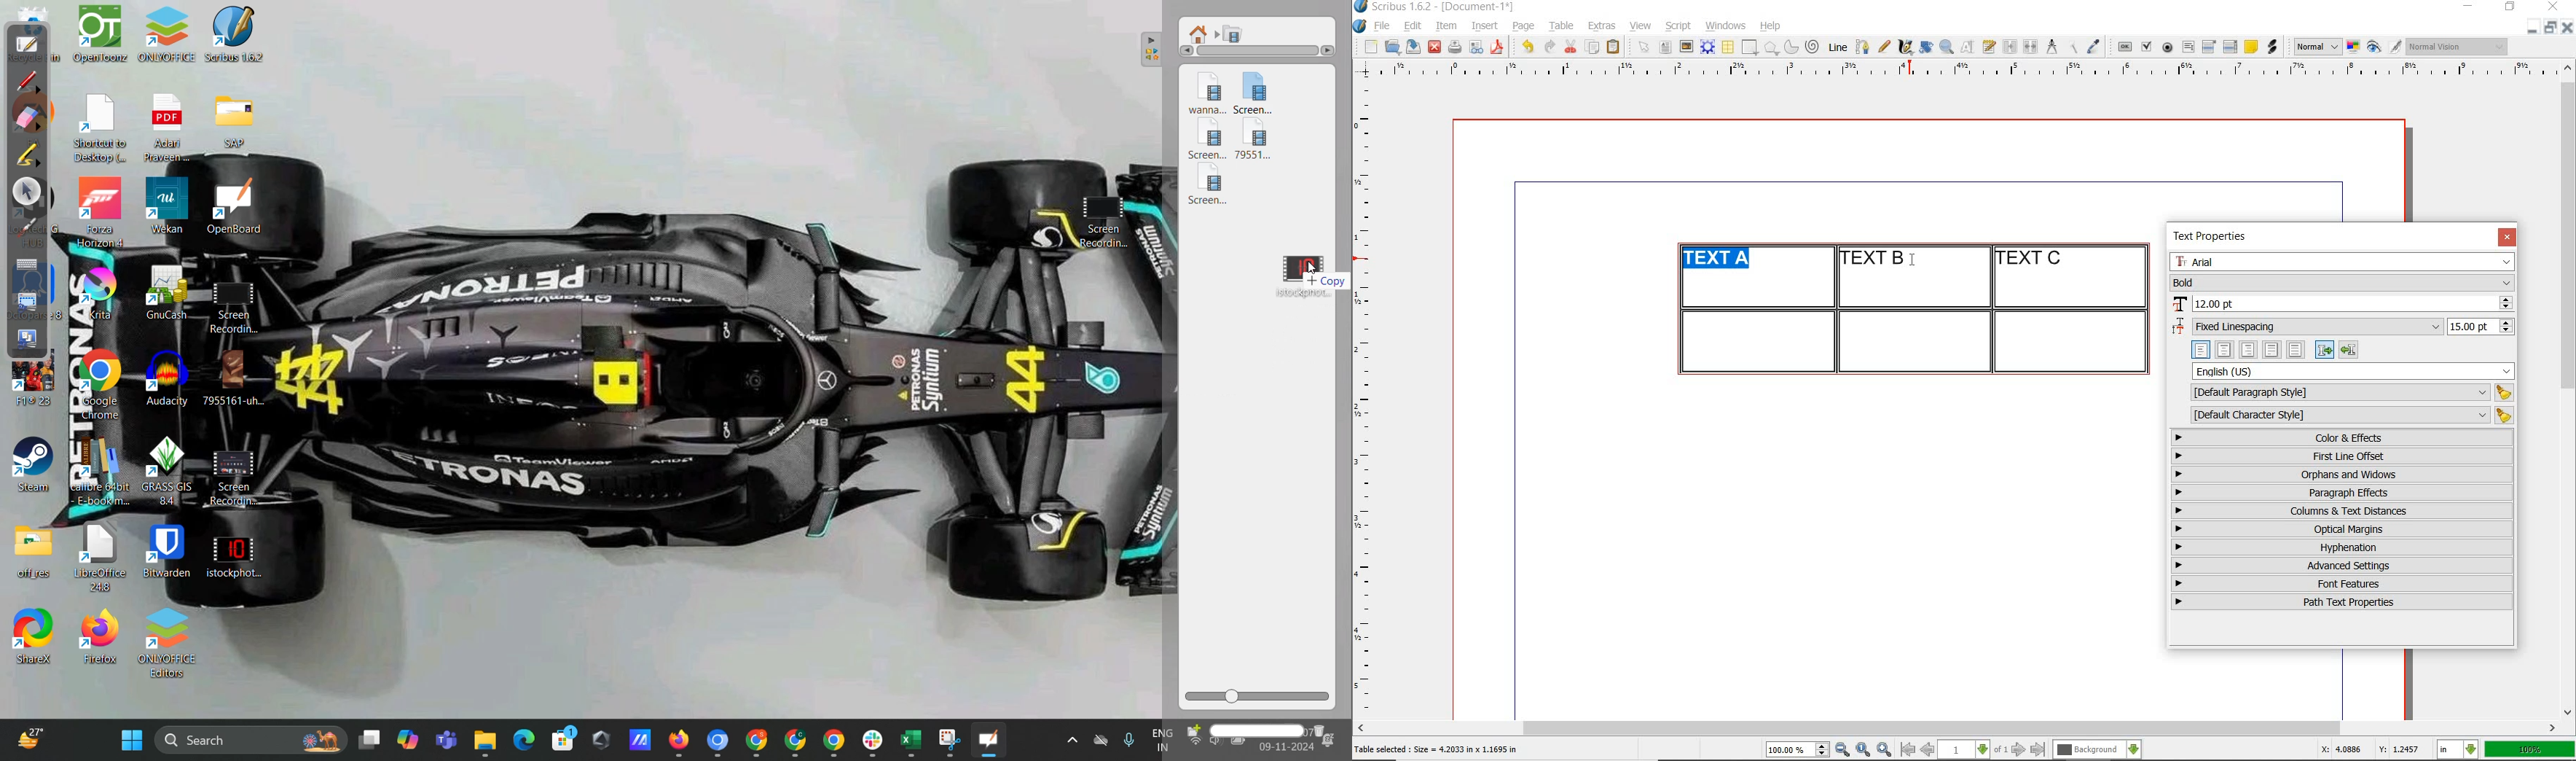 This screenshot has height=784, width=2576. What do you see at coordinates (1813, 47) in the screenshot?
I see `spiral` at bounding box center [1813, 47].